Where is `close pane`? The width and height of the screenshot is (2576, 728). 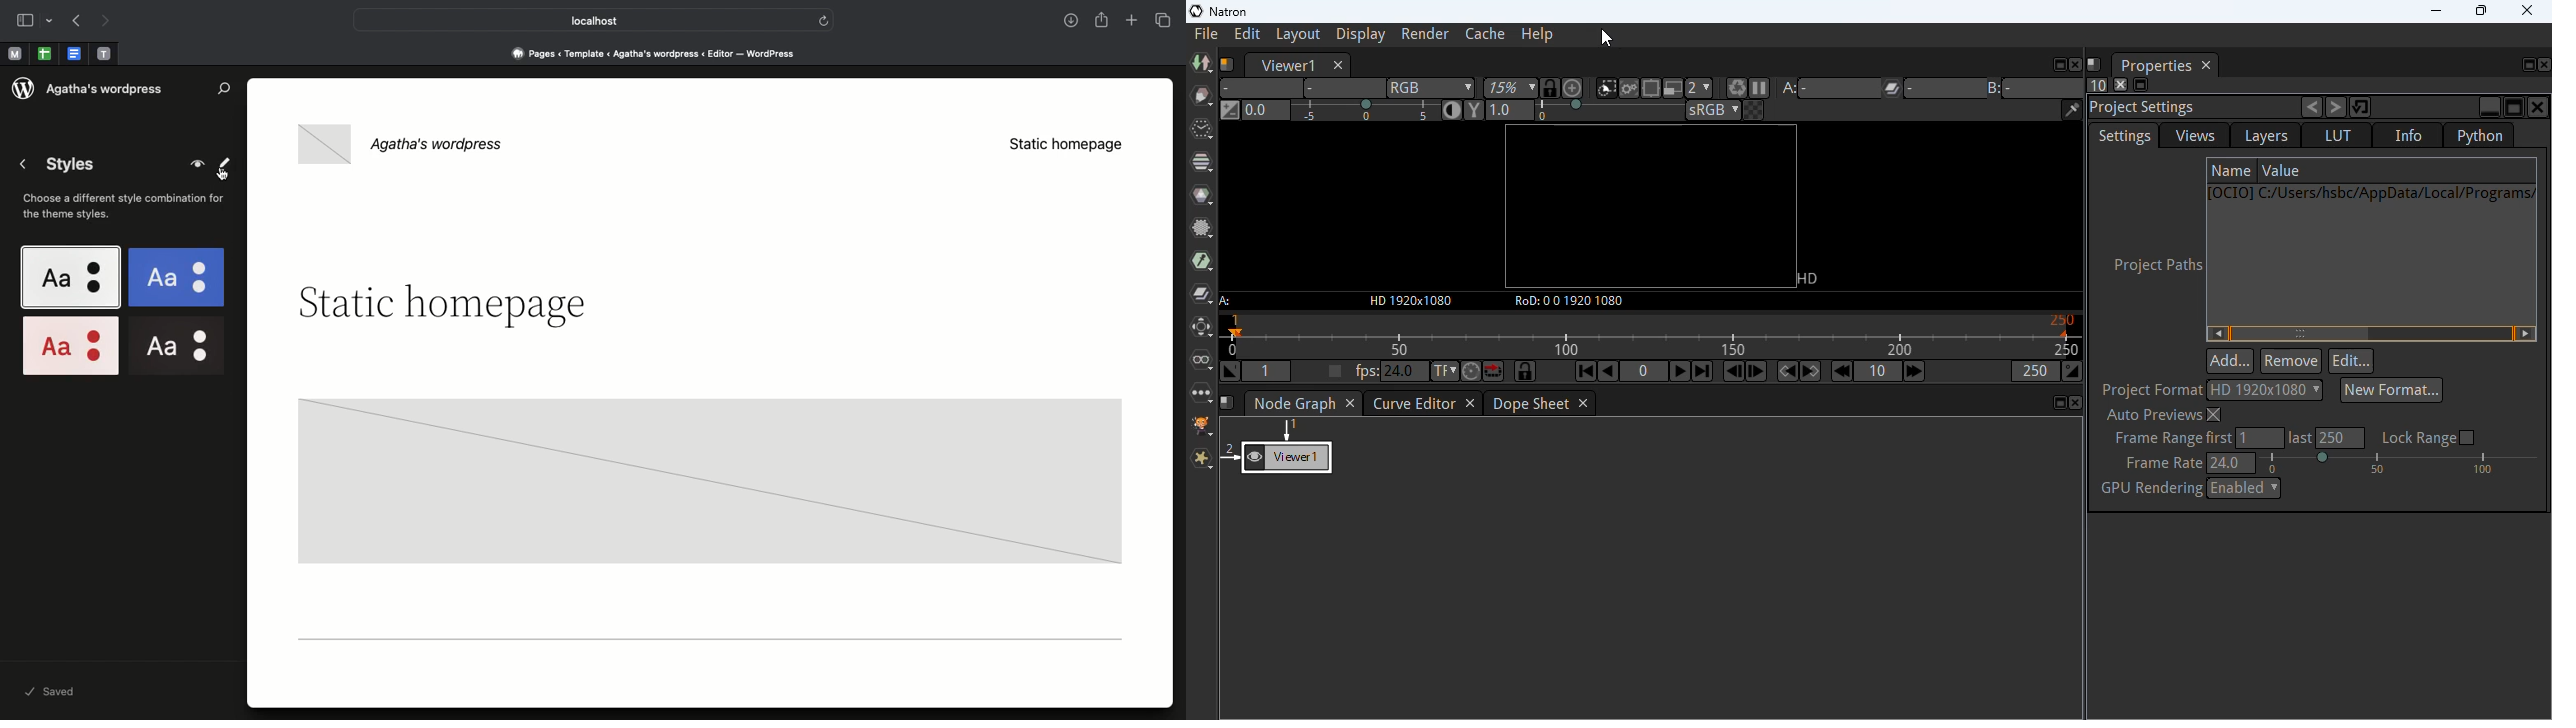
close pane is located at coordinates (2547, 65).